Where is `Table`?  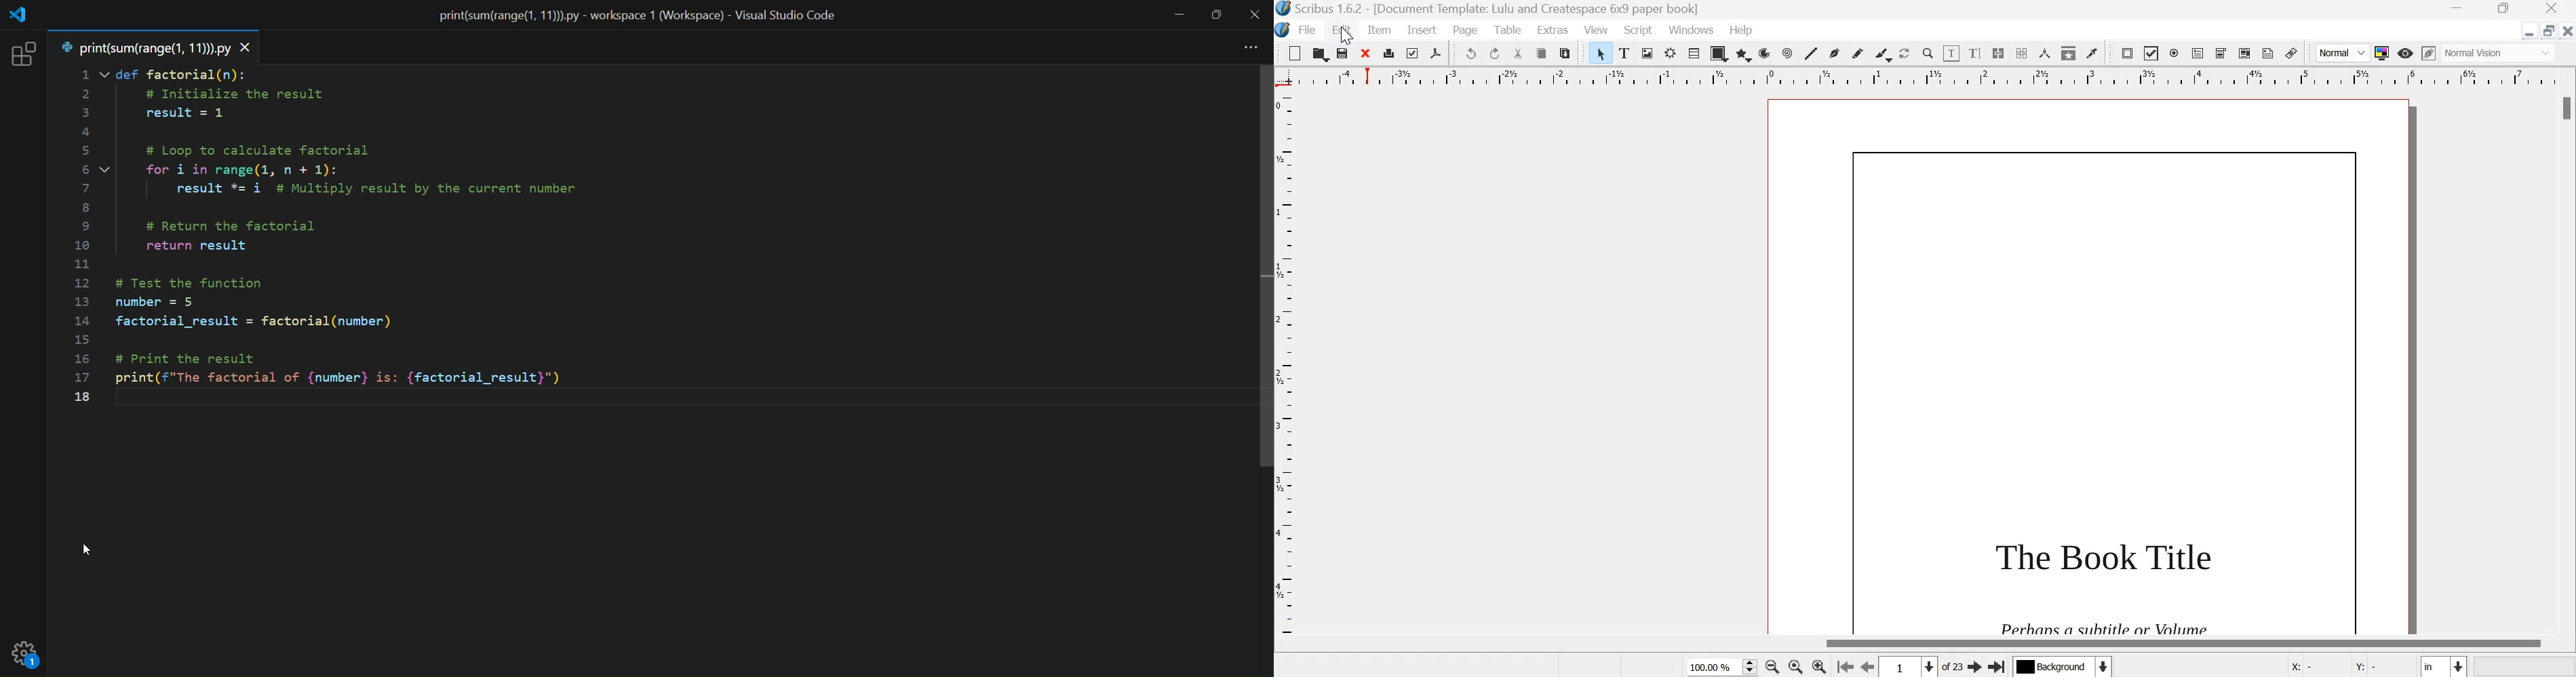 Table is located at coordinates (1693, 54).